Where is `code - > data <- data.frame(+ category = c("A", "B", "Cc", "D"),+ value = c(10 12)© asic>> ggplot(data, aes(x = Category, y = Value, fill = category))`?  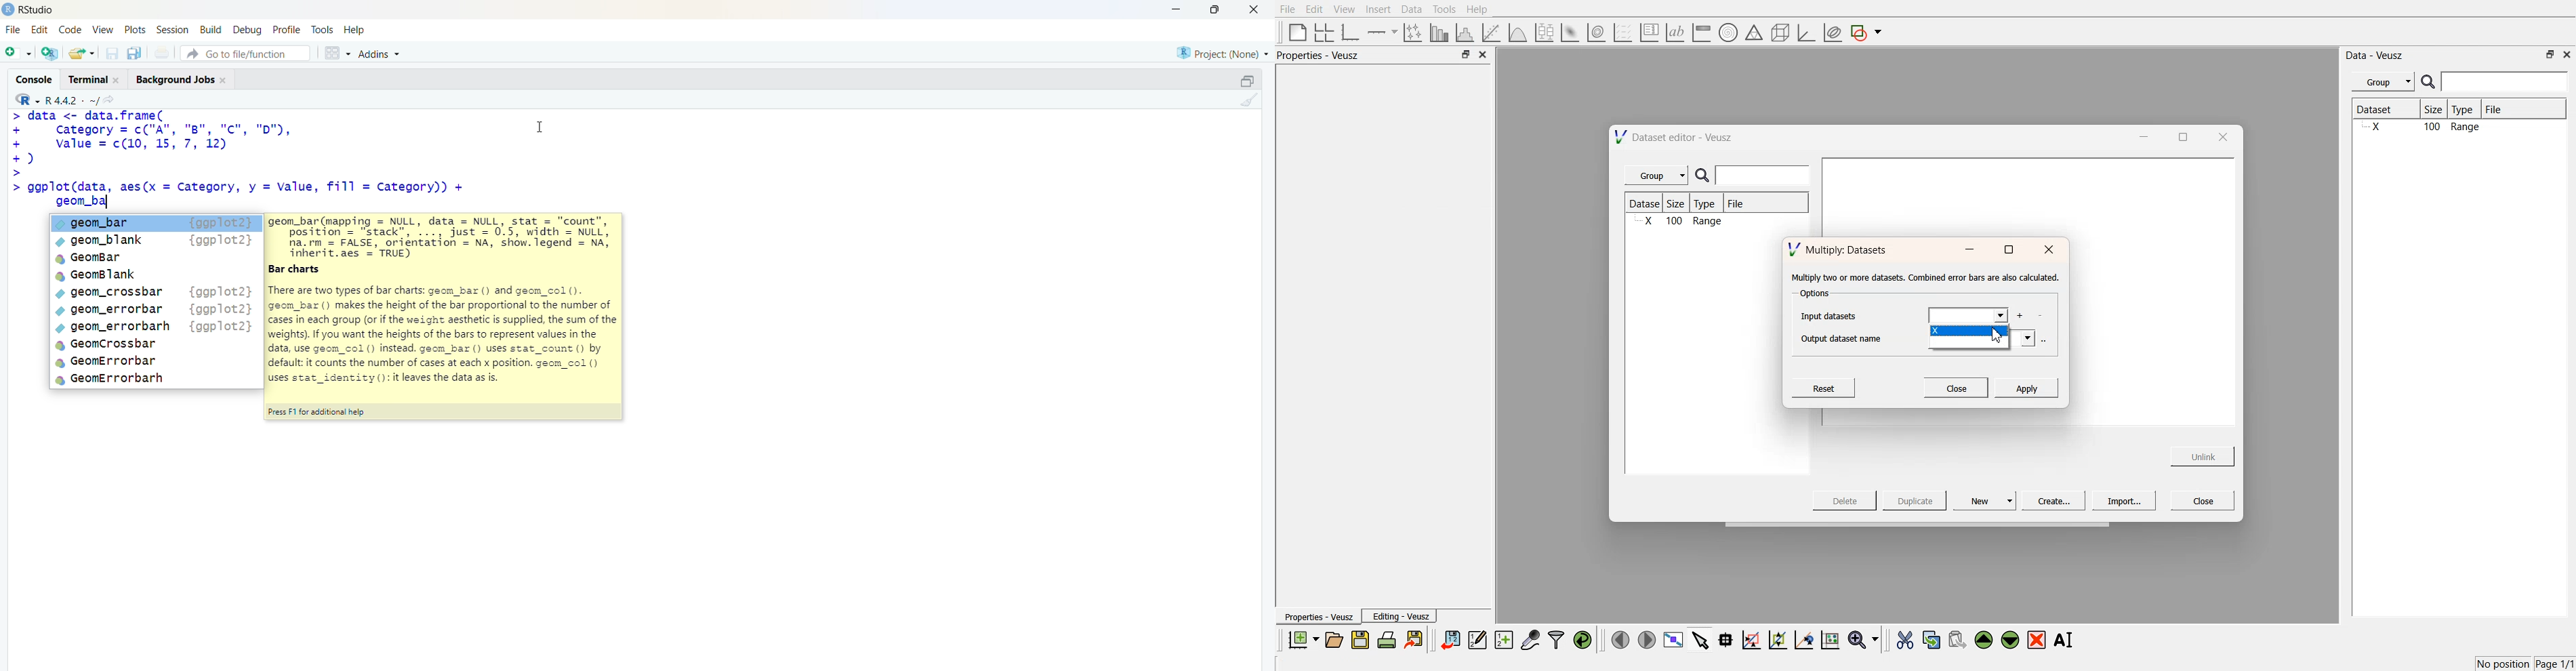 code - > data <- data.frame(+ category = c("A", "B", "Cc", "D"),+ value = c(10 12)© asic>> ggplot(data, aes(x = Category, y = Value, fill = category)) is located at coordinates (240, 159).